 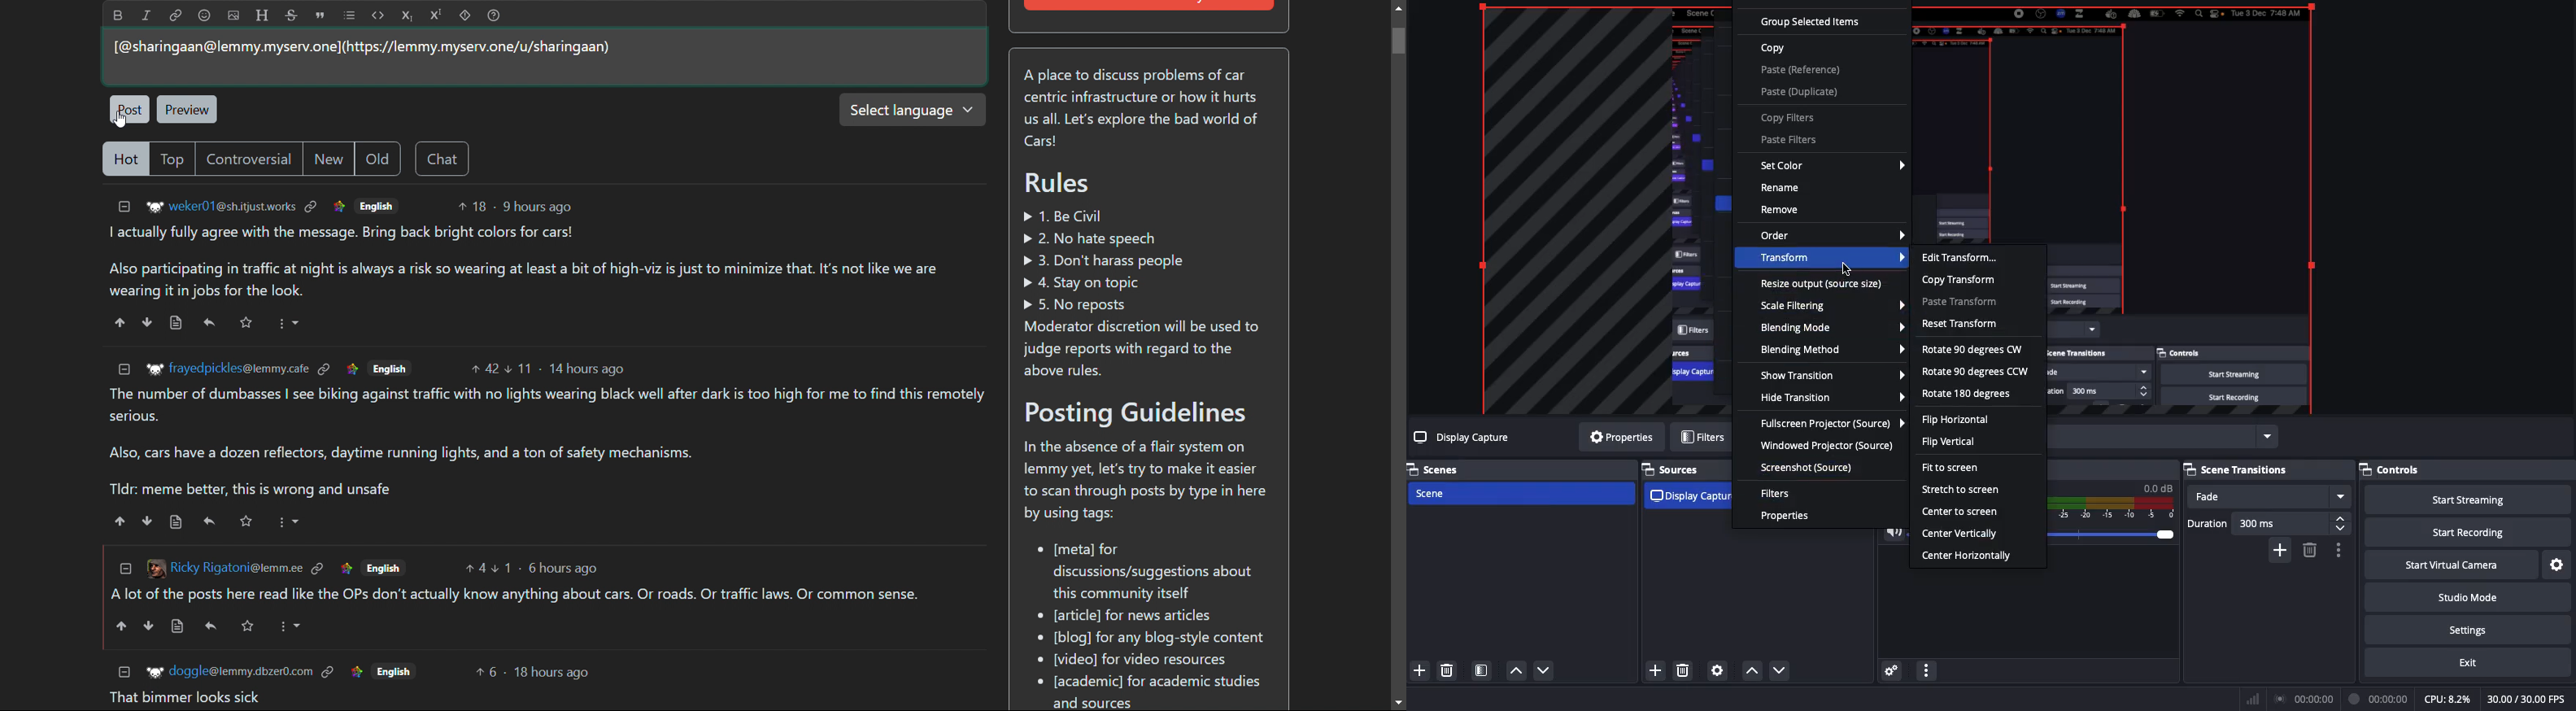 What do you see at coordinates (549, 443) in the screenshot?
I see `The number of dumbasses | see biking against traffic with no lights wearing black well after dark is too high for me to find this remotely
serious.

Also, cars have a dozen reflectors, daytime running lights, and a ton of safety mechanisms.

Tldr: meme better, this is wrong and unsafe` at bounding box center [549, 443].